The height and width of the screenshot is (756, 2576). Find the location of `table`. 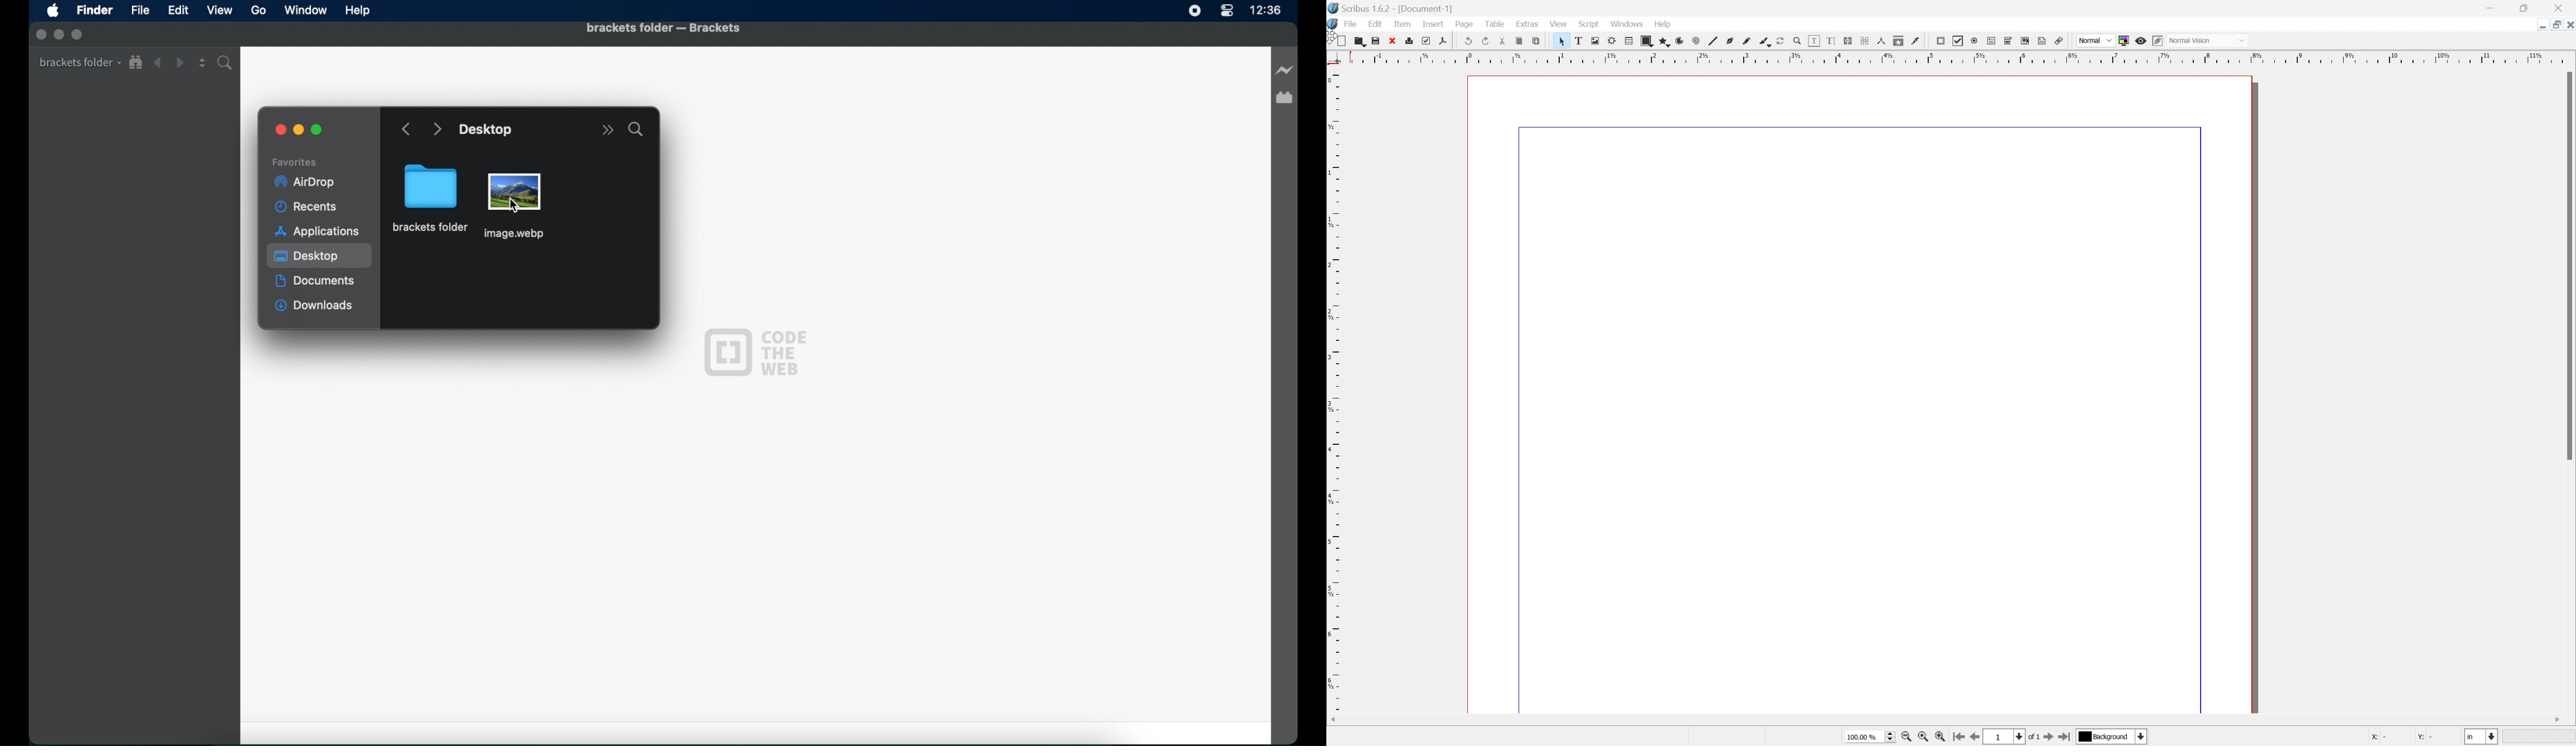

table is located at coordinates (1629, 41).